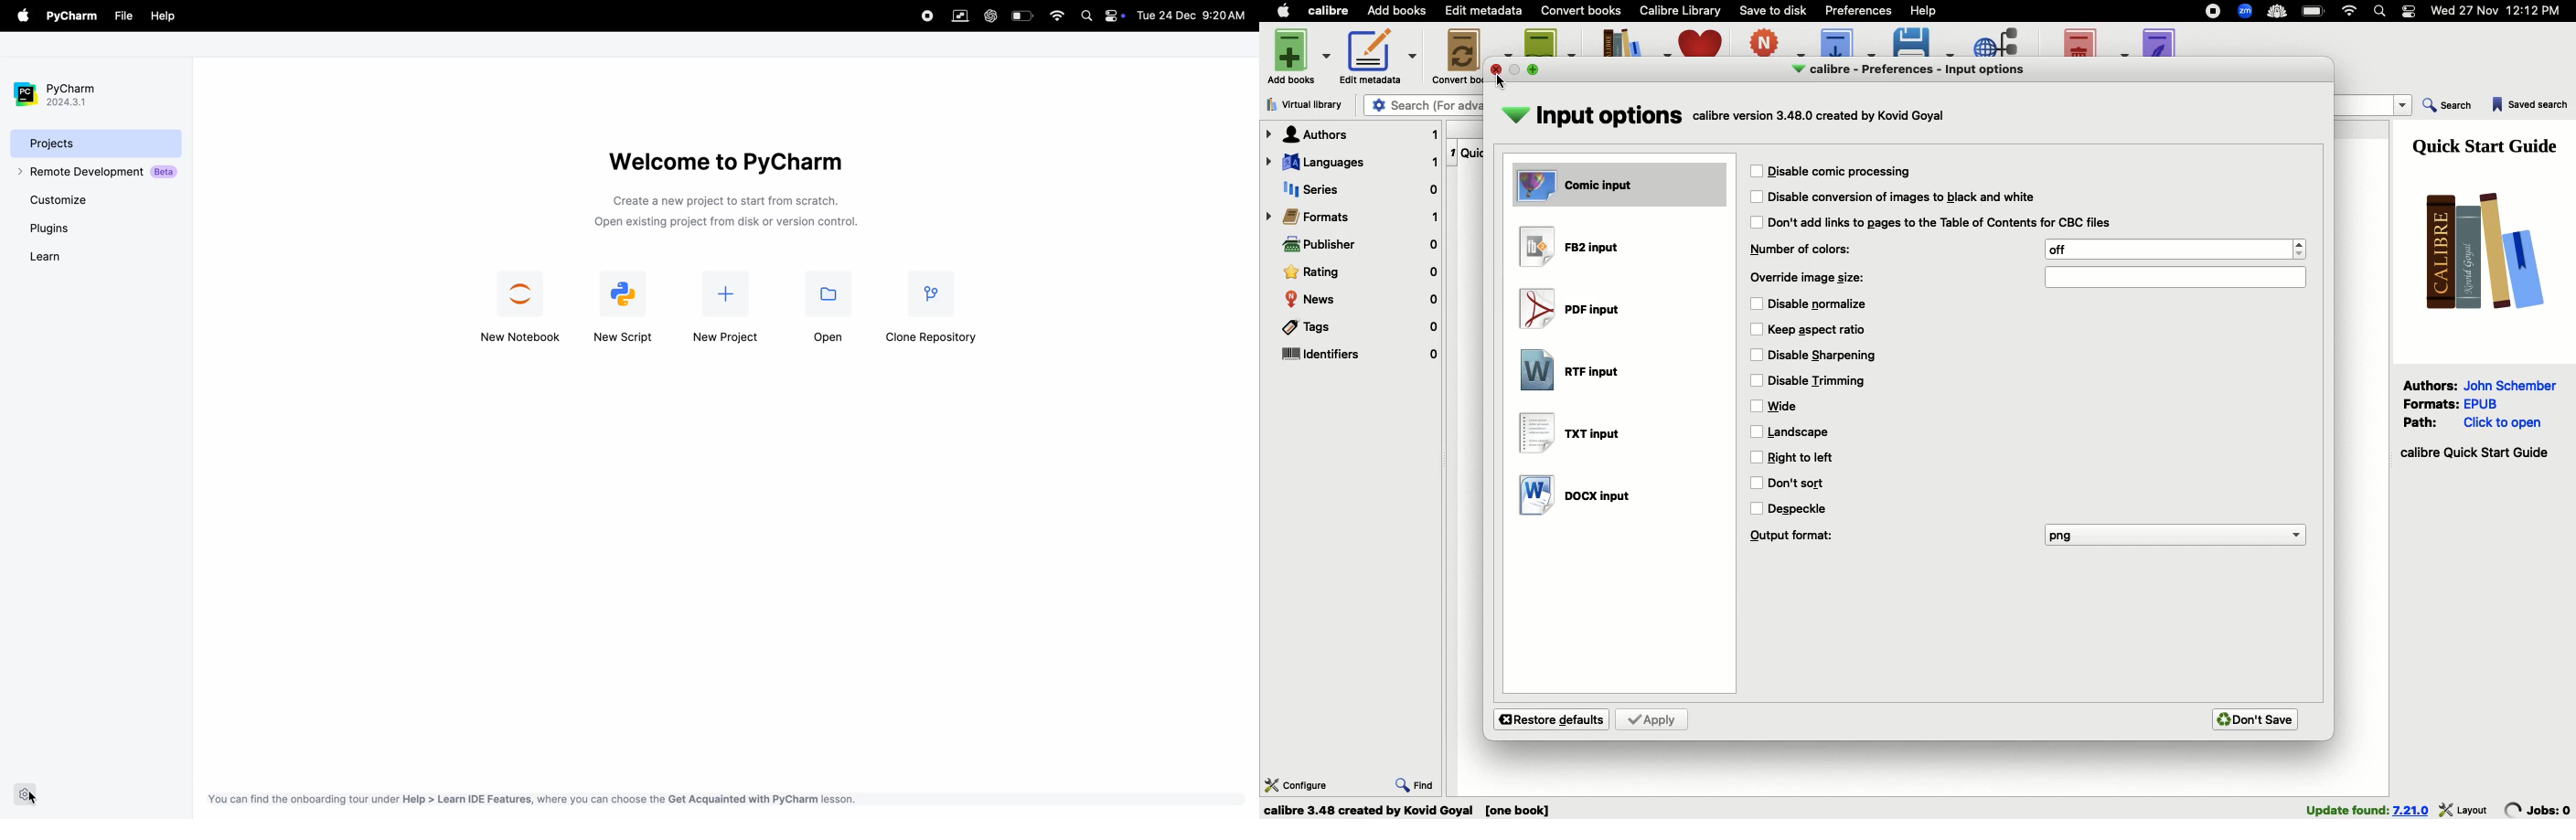  What do you see at coordinates (2448, 107) in the screenshot?
I see `Search` at bounding box center [2448, 107].